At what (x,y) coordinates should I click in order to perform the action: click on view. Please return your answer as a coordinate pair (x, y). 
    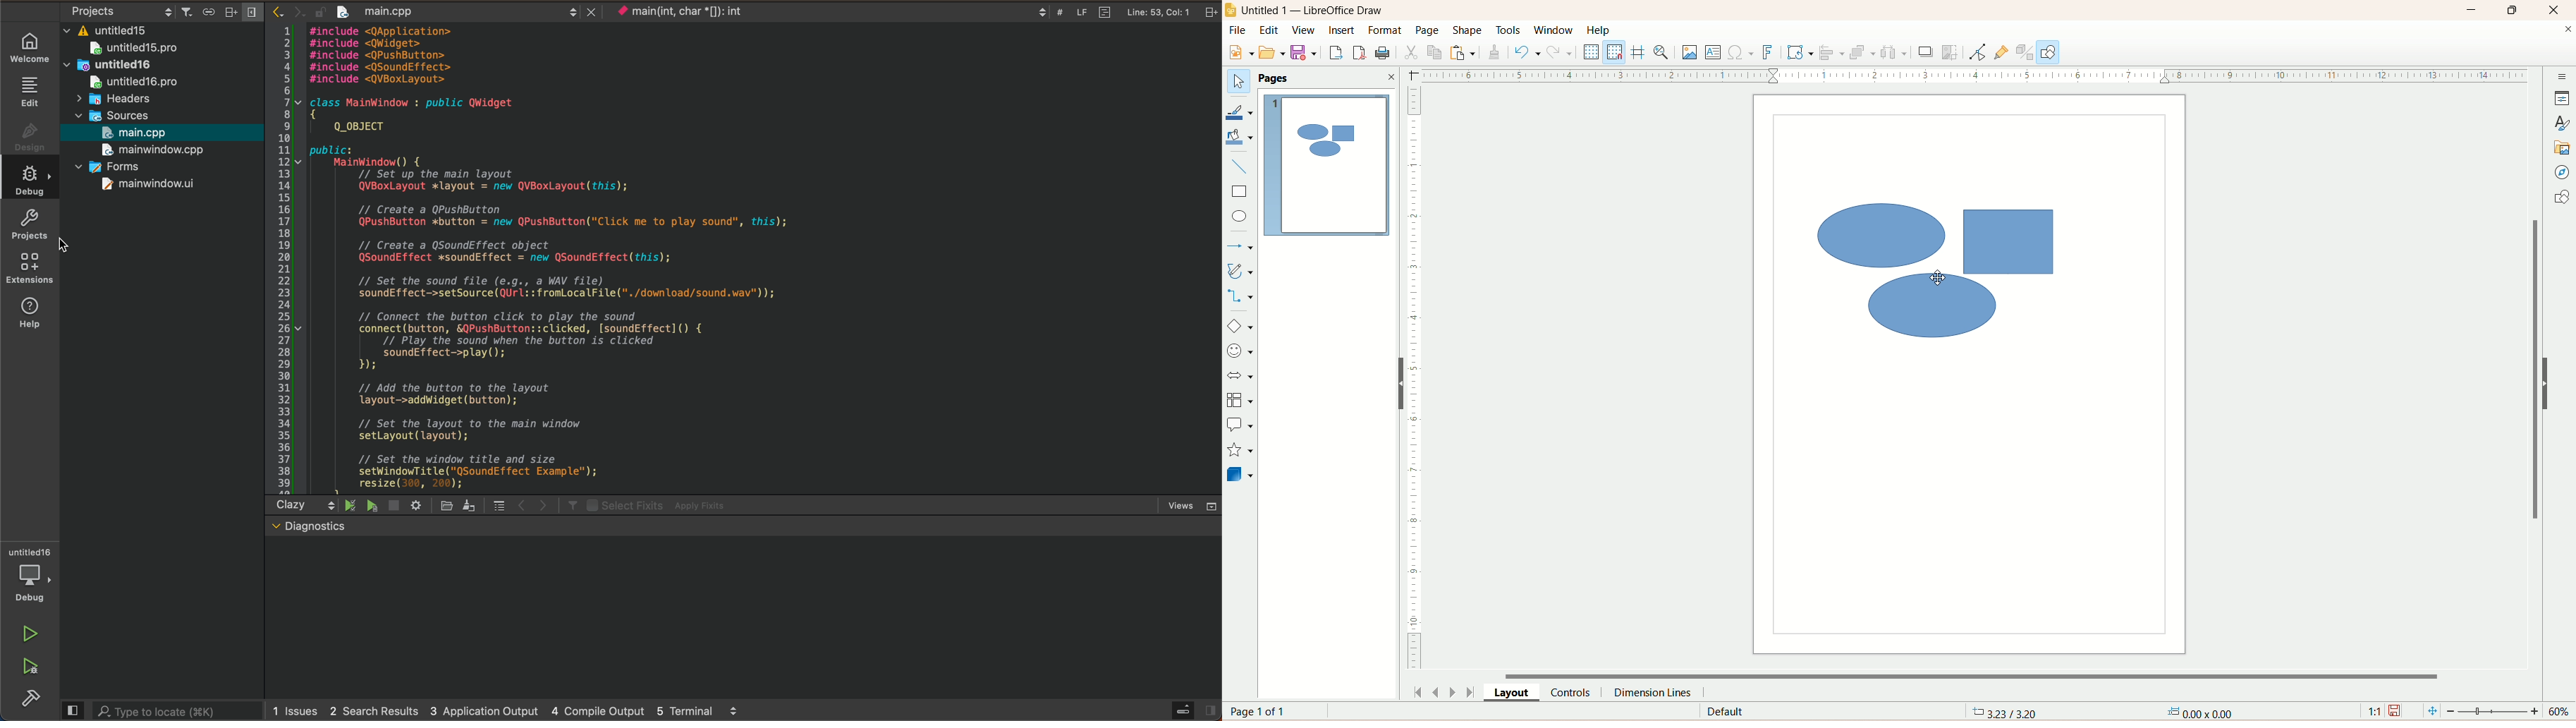
    Looking at the image, I should click on (1304, 30).